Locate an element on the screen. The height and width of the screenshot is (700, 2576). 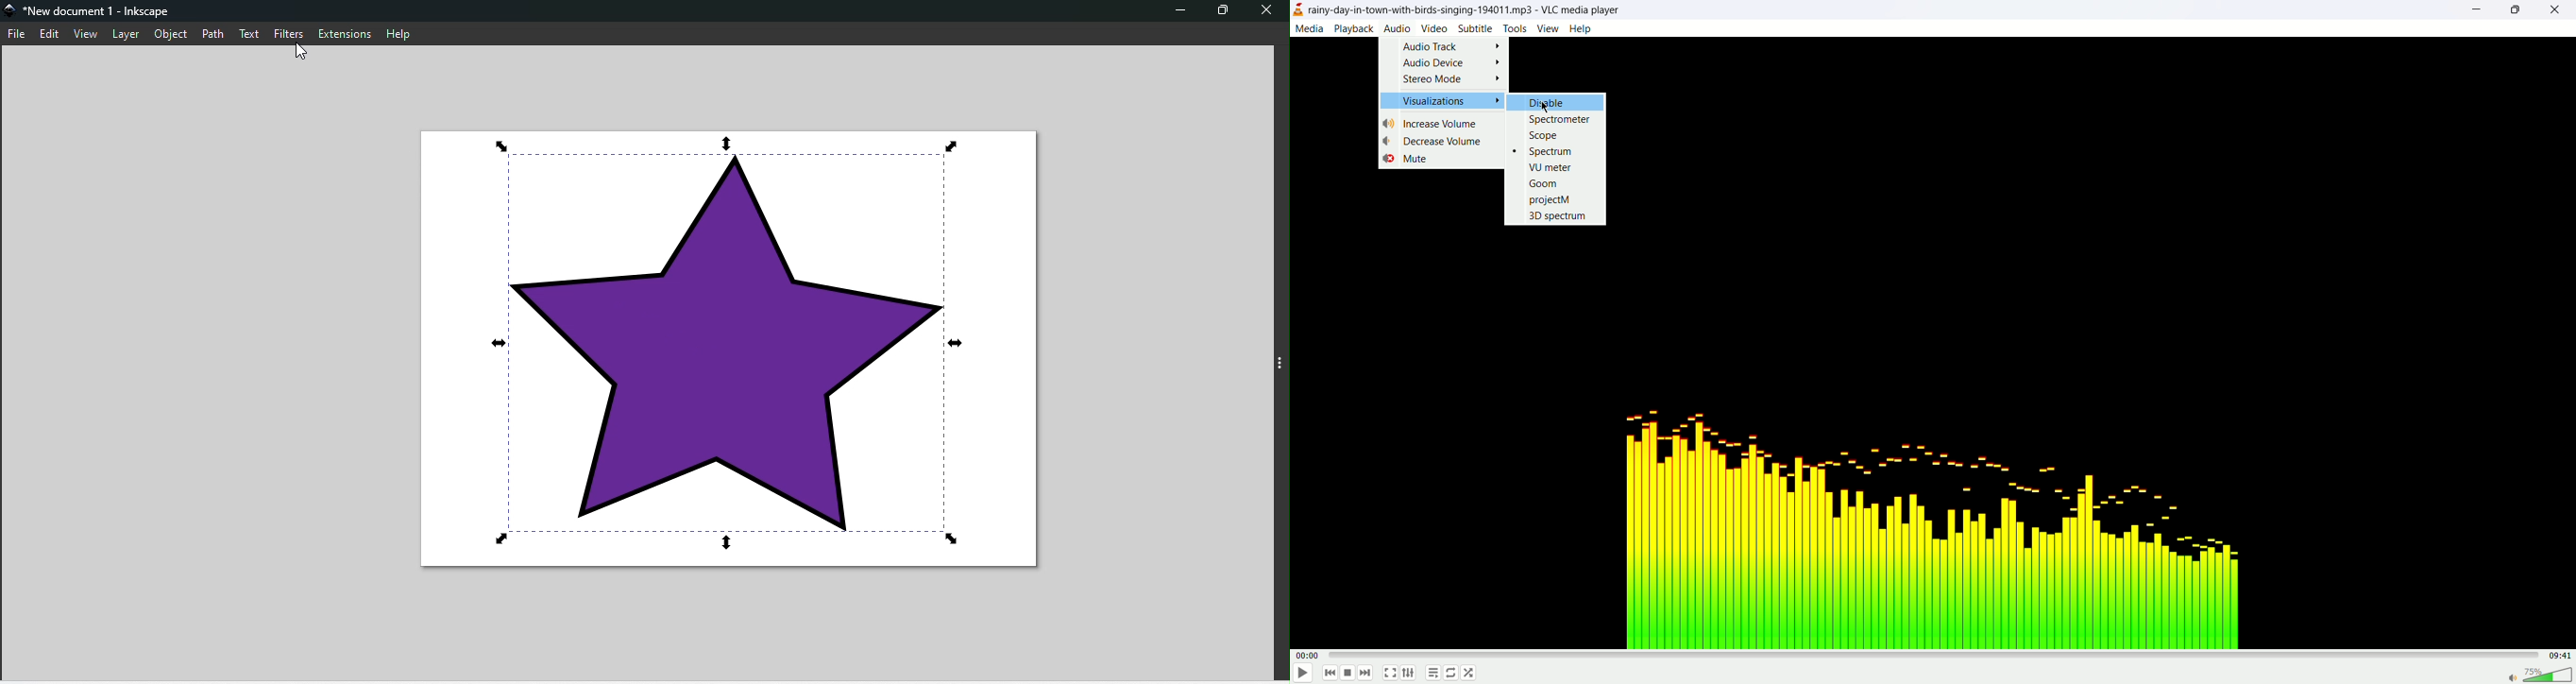
video is located at coordinates (1435, 27).